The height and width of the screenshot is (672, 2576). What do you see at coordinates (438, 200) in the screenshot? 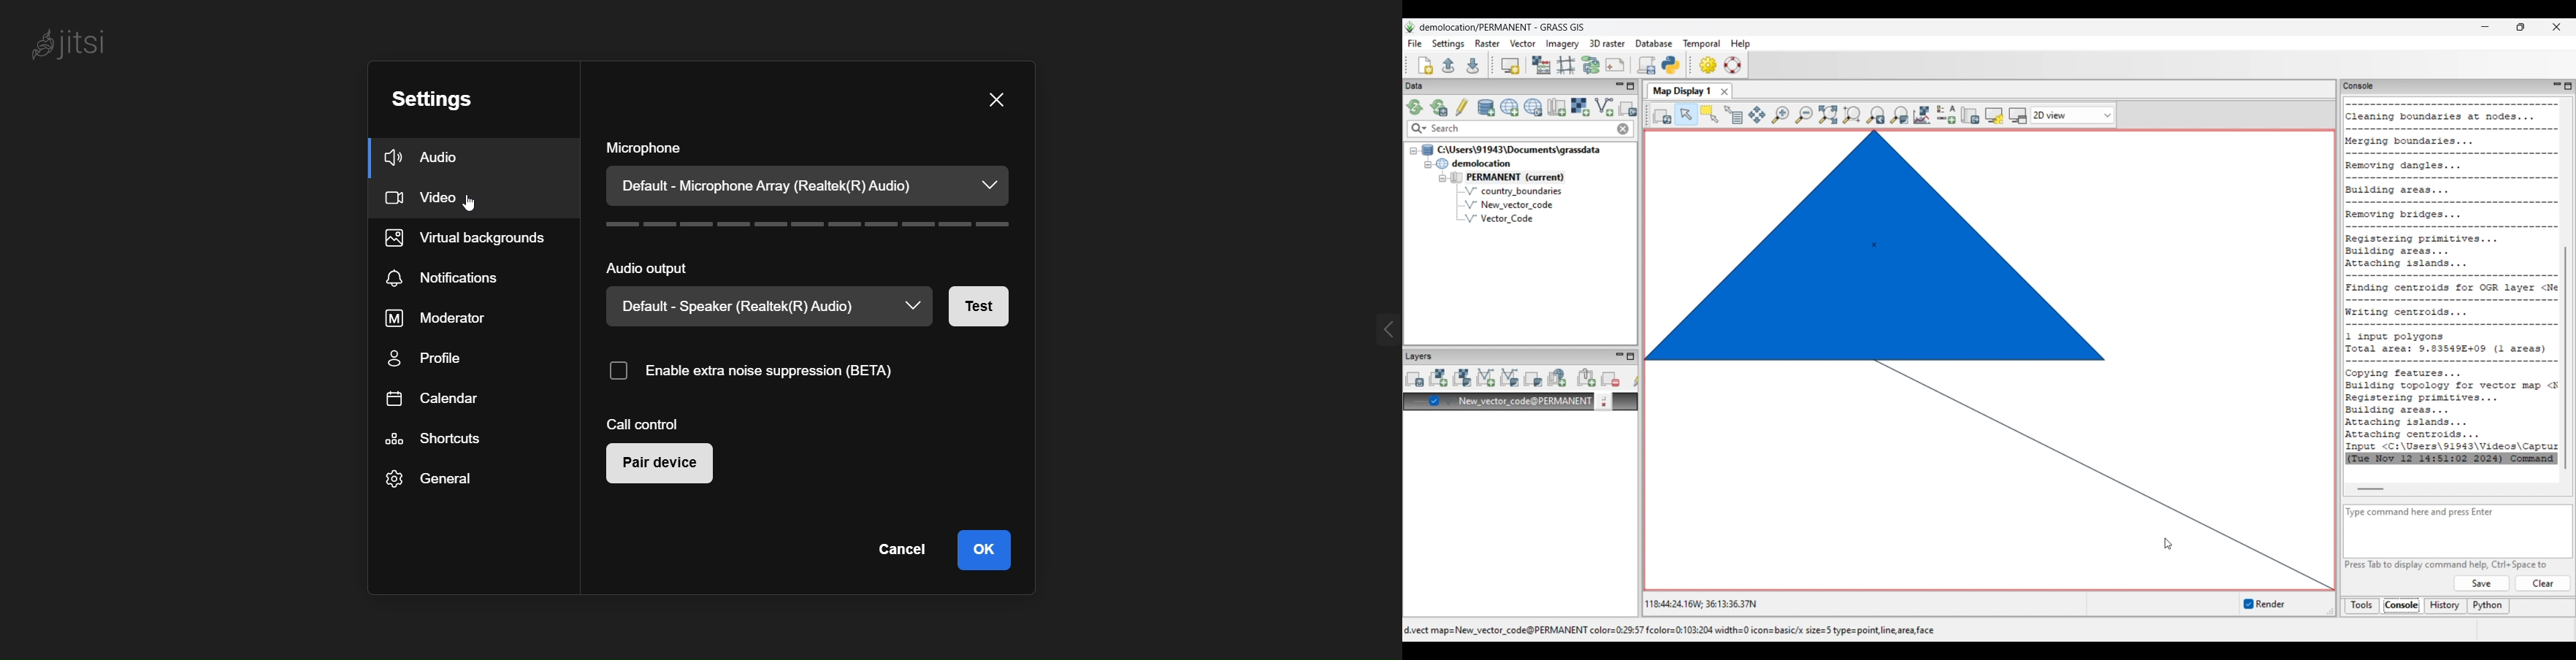
I see `video` at bounding box center [438, 200].